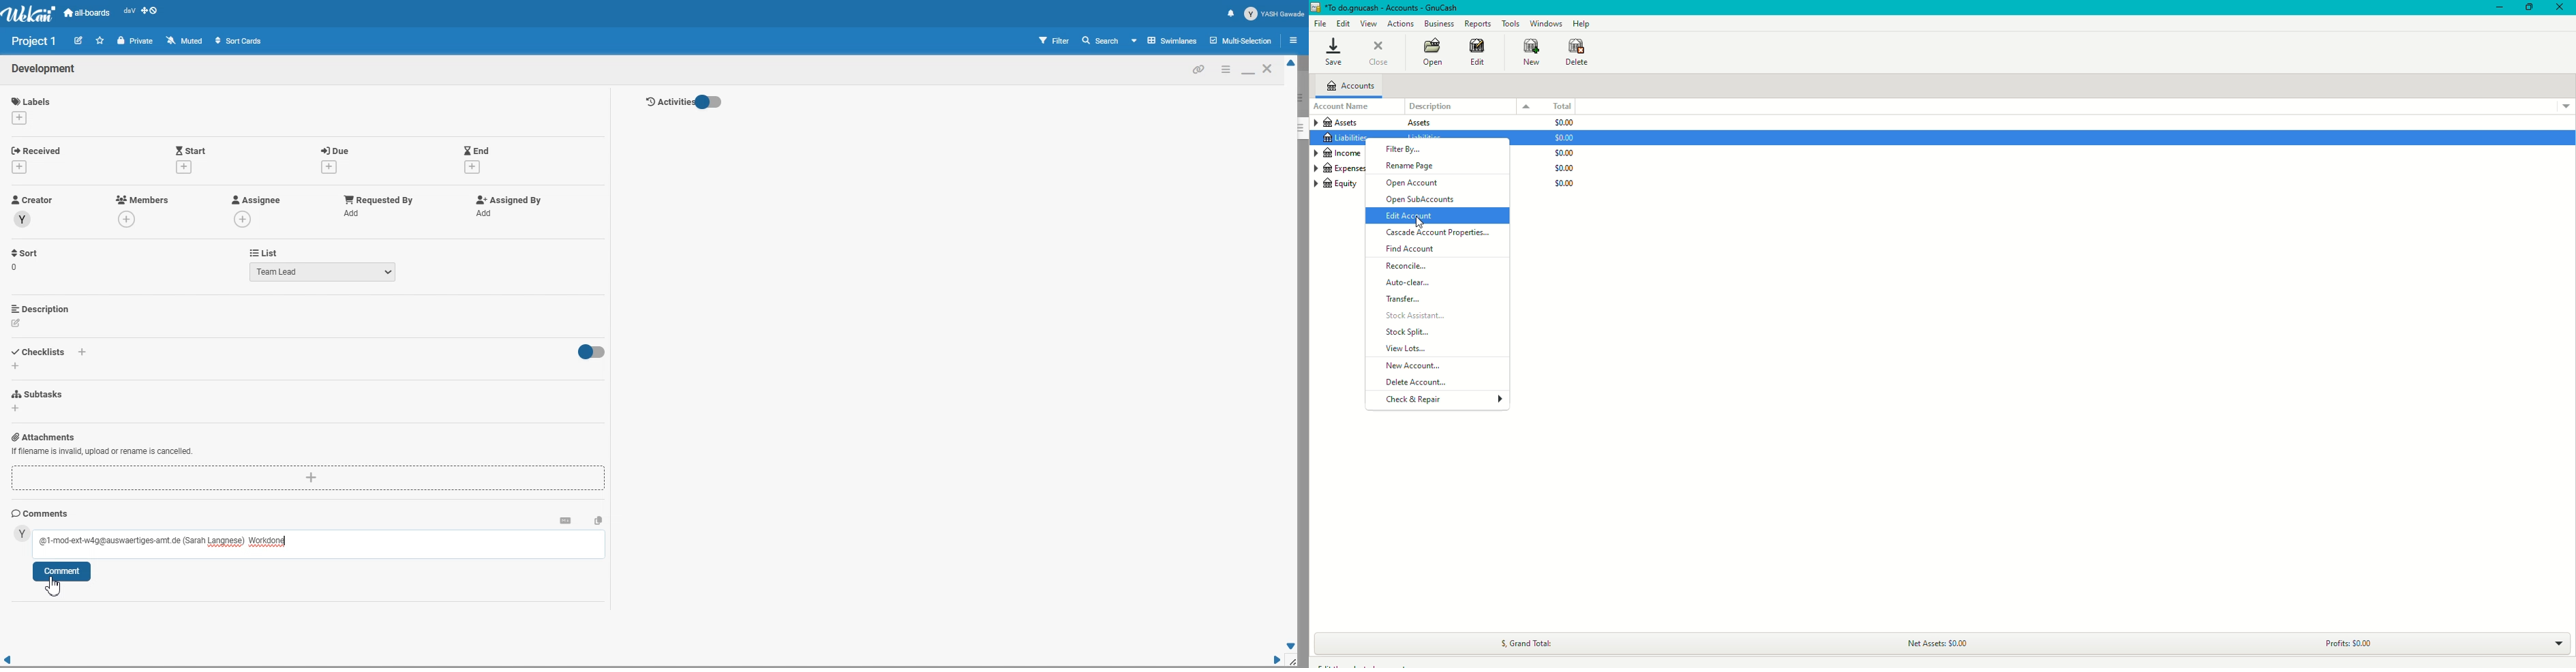 The height and width of the screenshot is (672, 2576). What do you see at coordinates (269, 542) in the screenshot?
I see `Text` at bounding box center [269, 542].